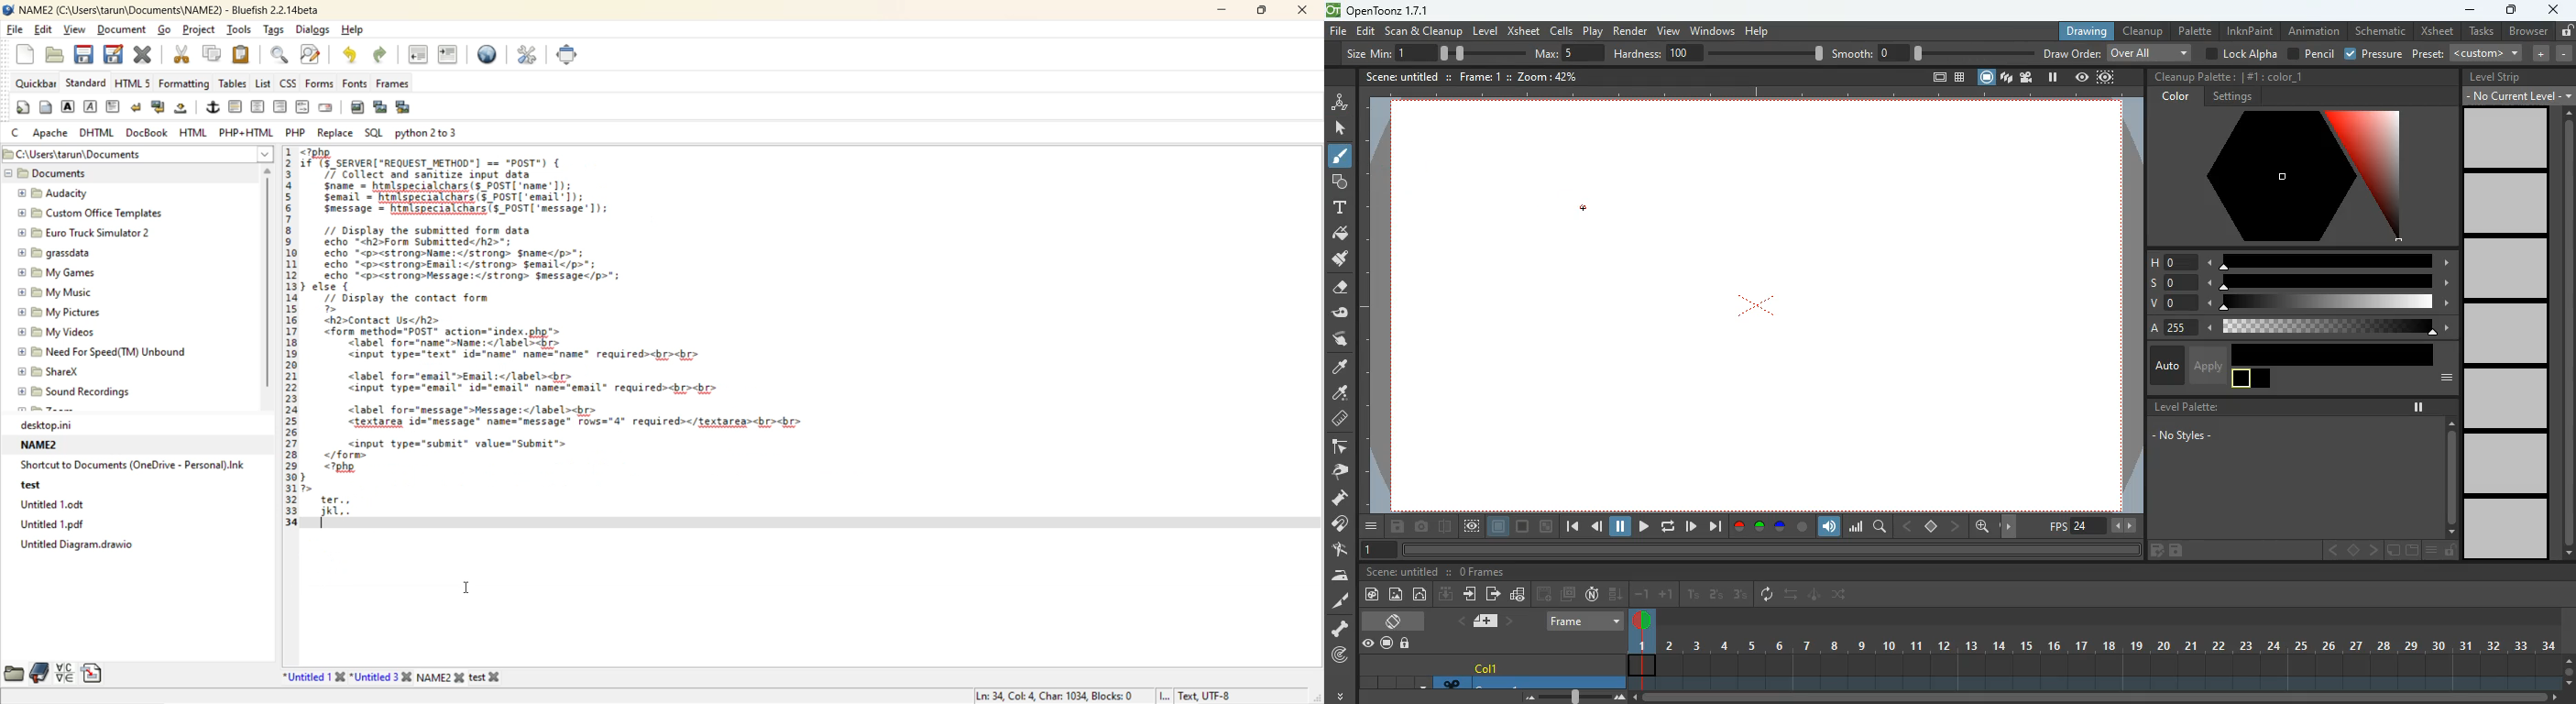  What do you see at coordinates (145, 57) in the screenshot?
I see `close file` at bounding box center [145, 57].